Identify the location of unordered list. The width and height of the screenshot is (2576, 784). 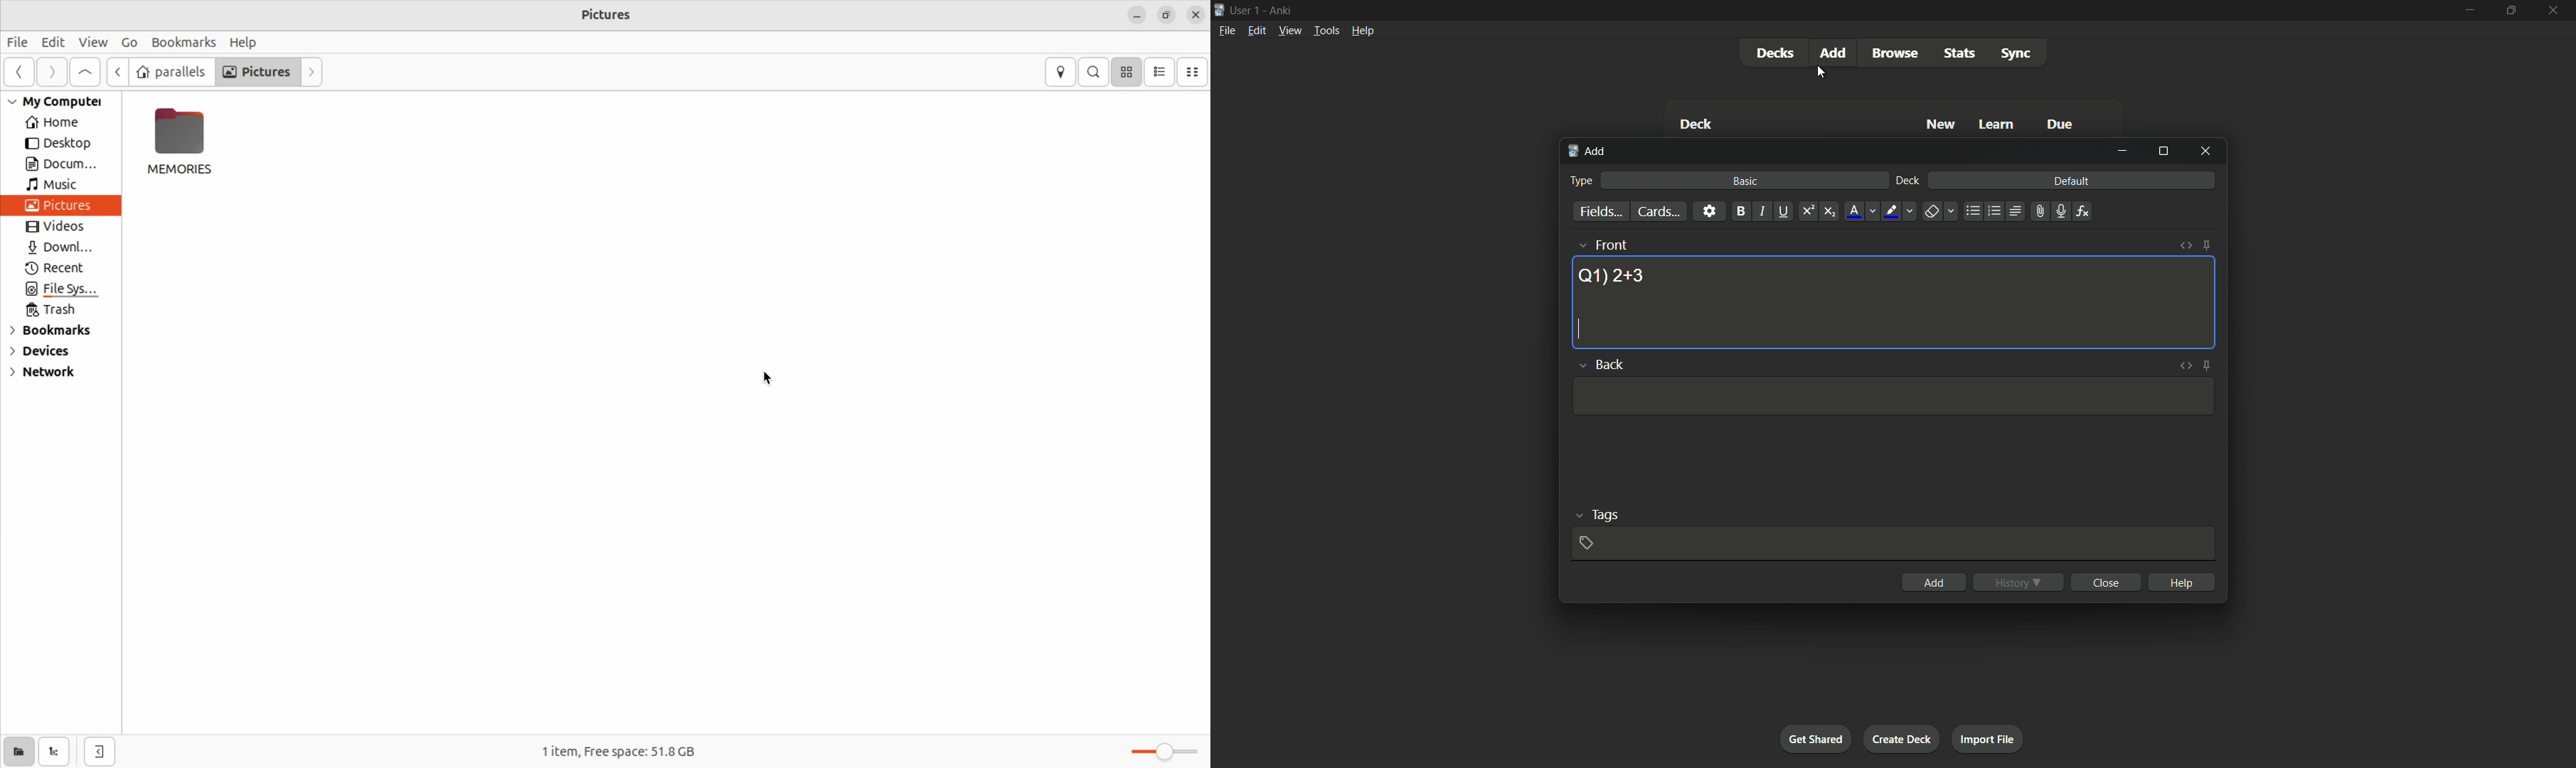
(1972, 211).